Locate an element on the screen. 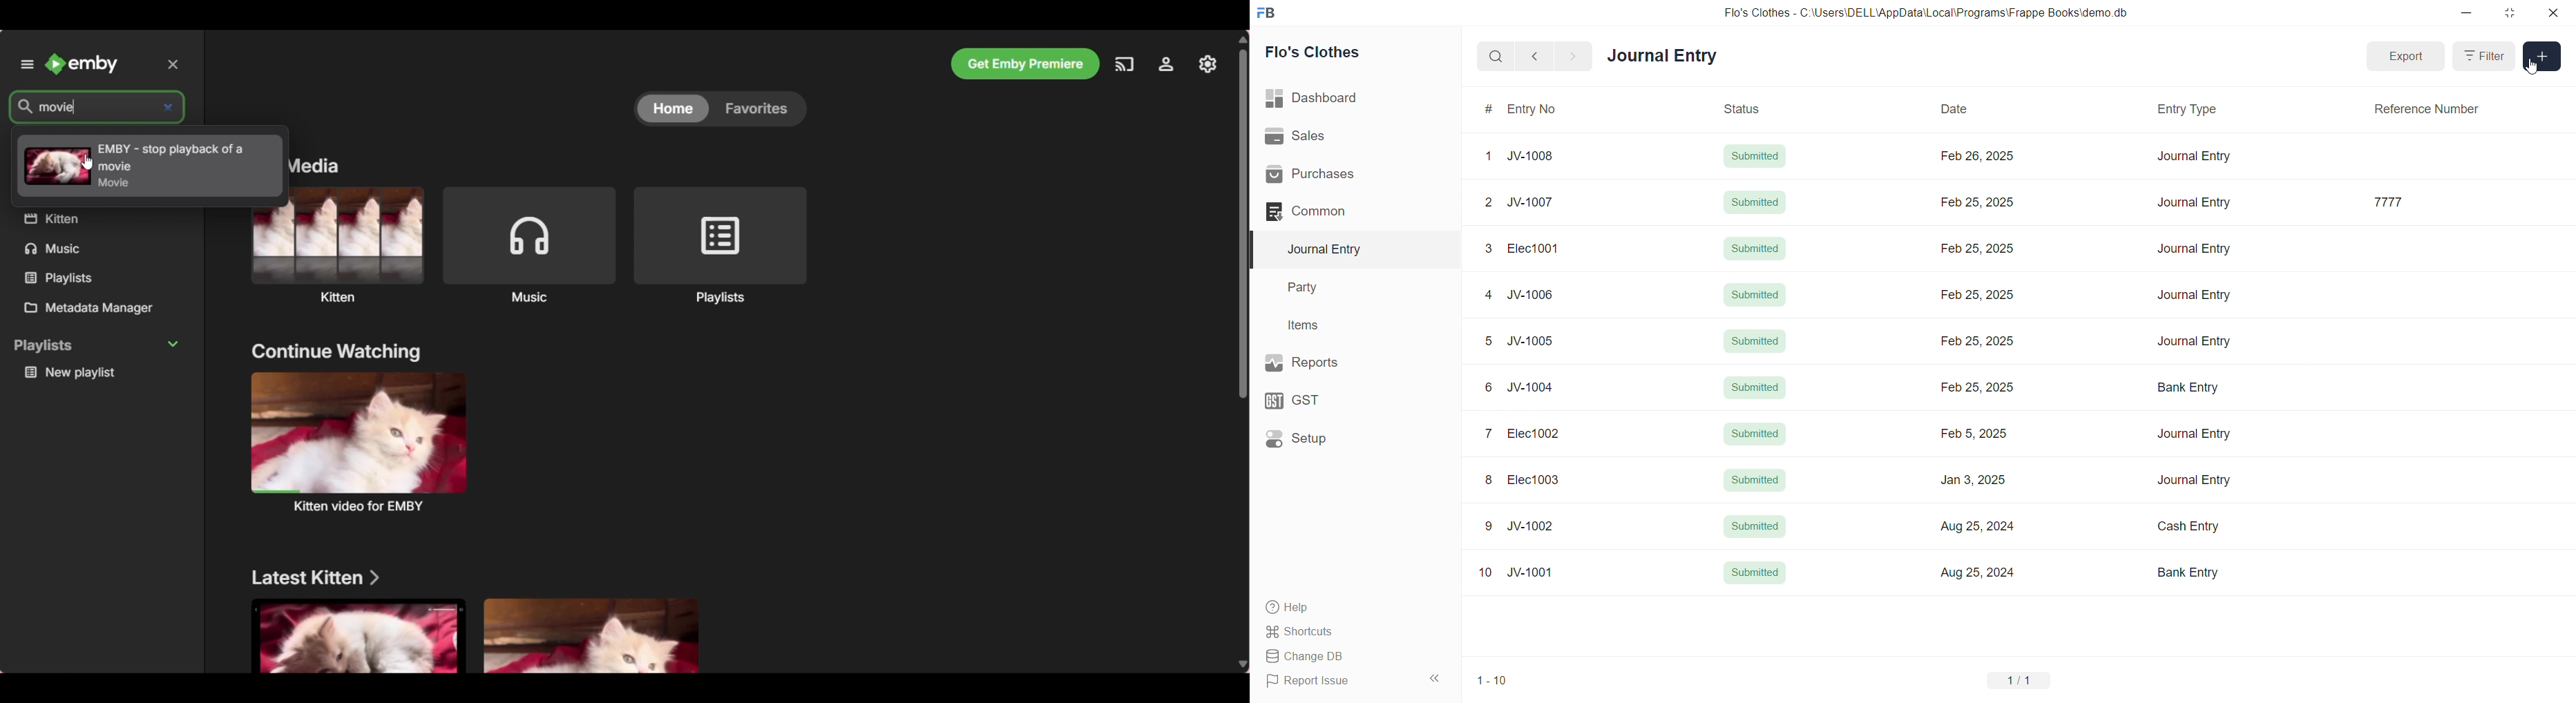 This screenshot has width=2576, height=728. Submitted is located at coordinates (1755, 478).